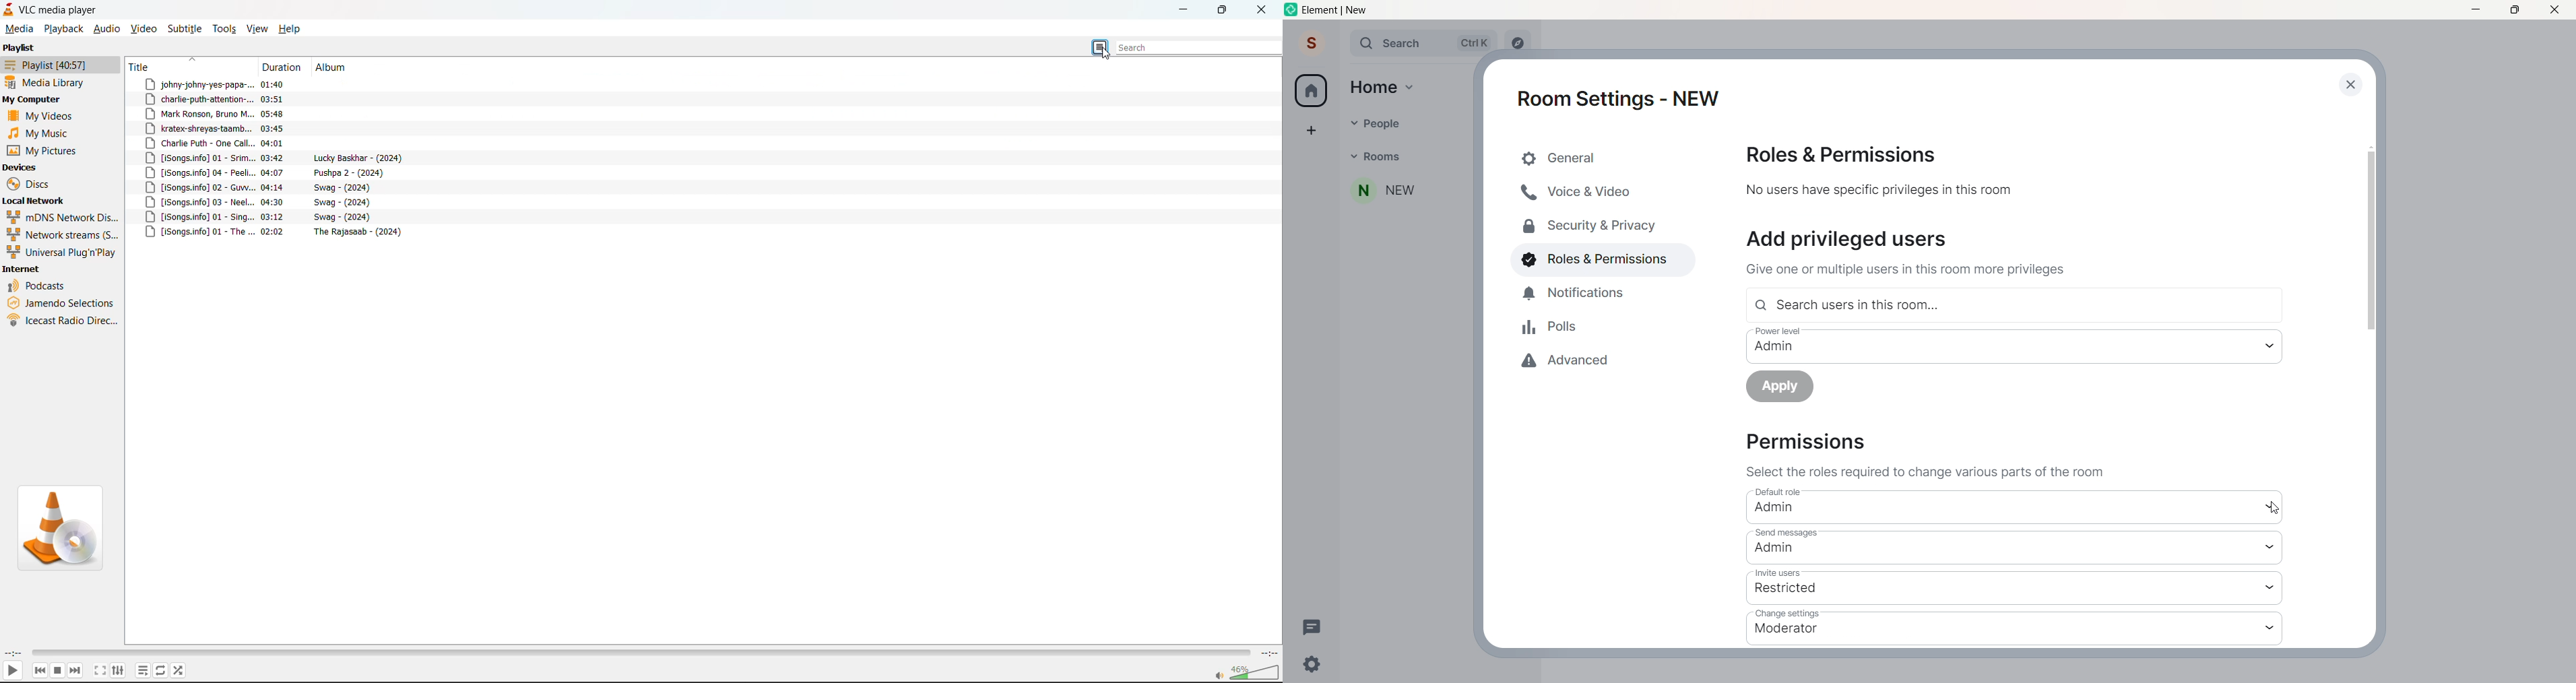 The height and width of the screenshot is (700, 2576). Describe the element at coordinates (2277, 628) in the screenshot. I see `change setting dropdown` at that location.